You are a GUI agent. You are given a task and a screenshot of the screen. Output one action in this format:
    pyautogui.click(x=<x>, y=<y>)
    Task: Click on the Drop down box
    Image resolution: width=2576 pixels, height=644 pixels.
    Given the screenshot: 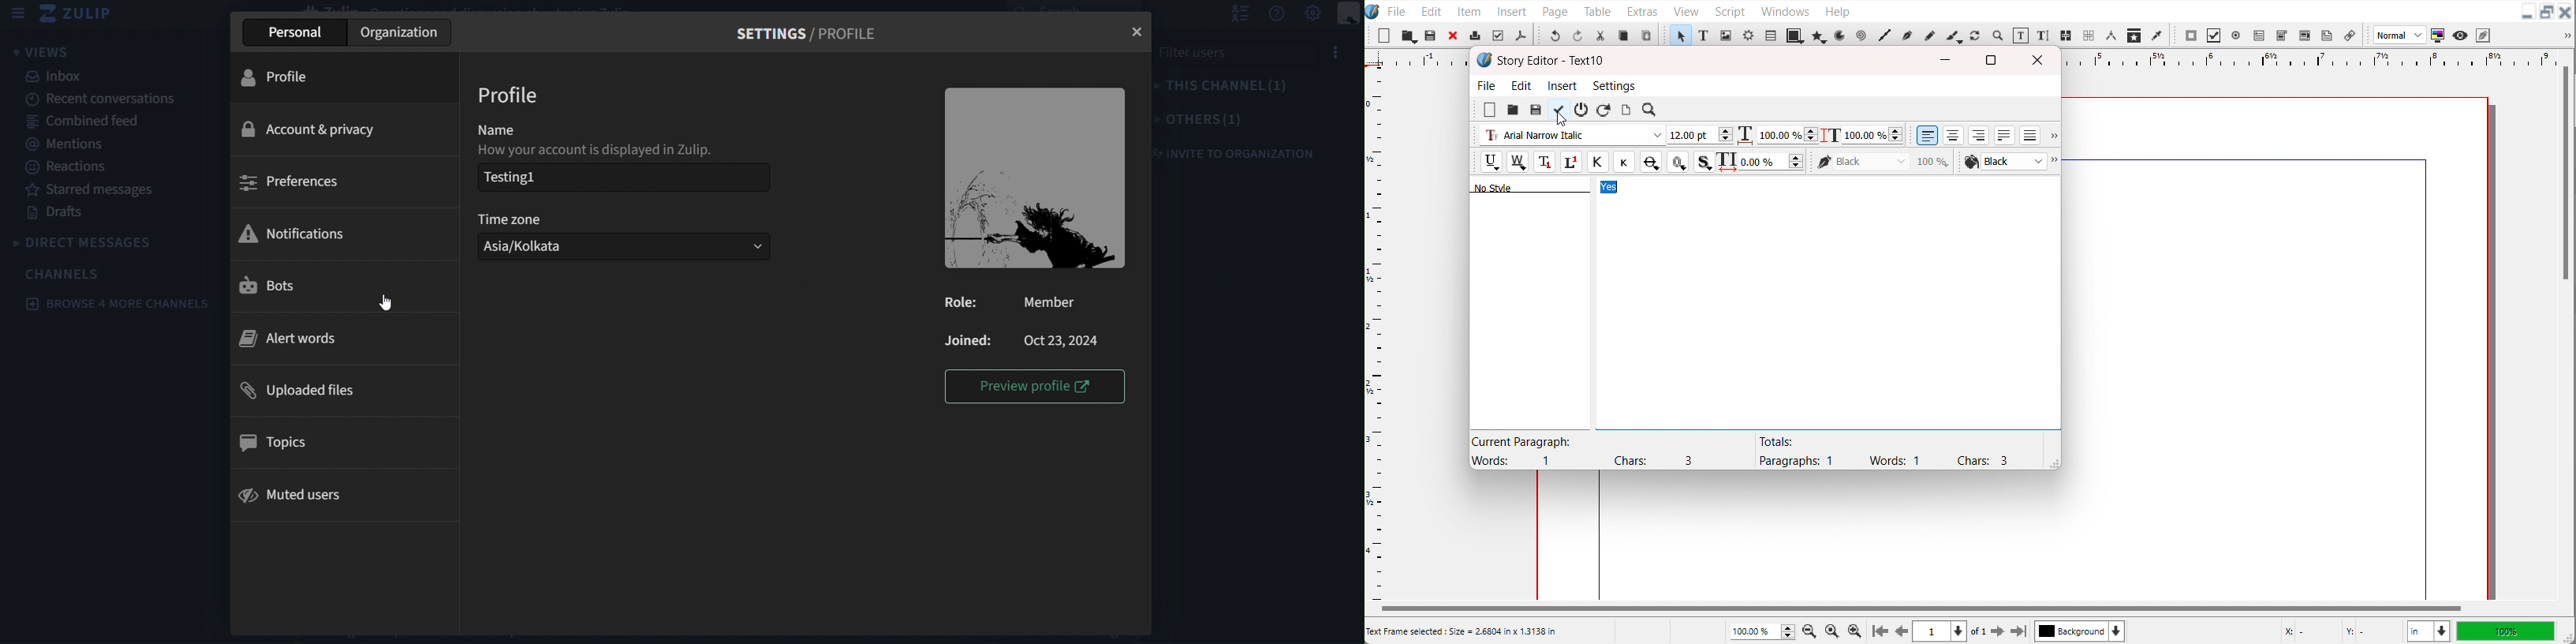 What is the action you would take?
    pyautogui.click(x=2052, y=137)
    